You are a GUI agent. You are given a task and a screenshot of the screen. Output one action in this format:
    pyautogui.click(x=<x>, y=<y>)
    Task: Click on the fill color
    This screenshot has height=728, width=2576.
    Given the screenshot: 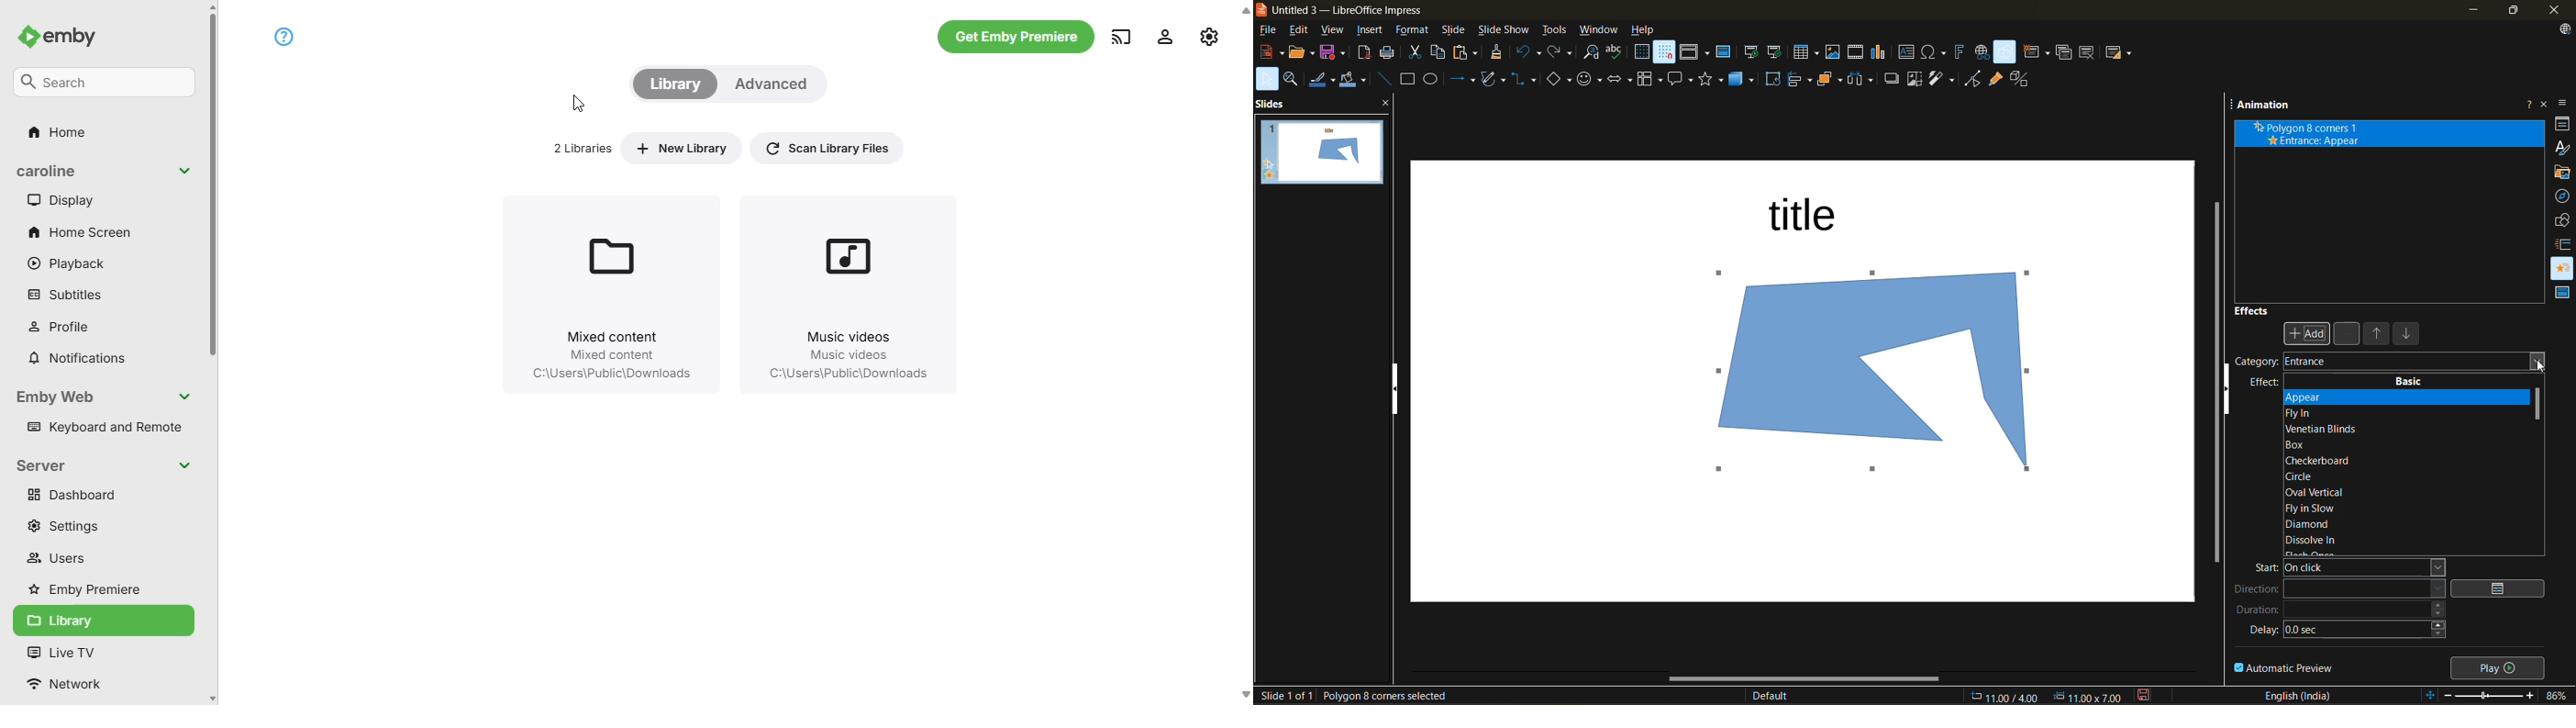 What is the action you would take?
    pyautogui.click(x=1355, y=82)
    